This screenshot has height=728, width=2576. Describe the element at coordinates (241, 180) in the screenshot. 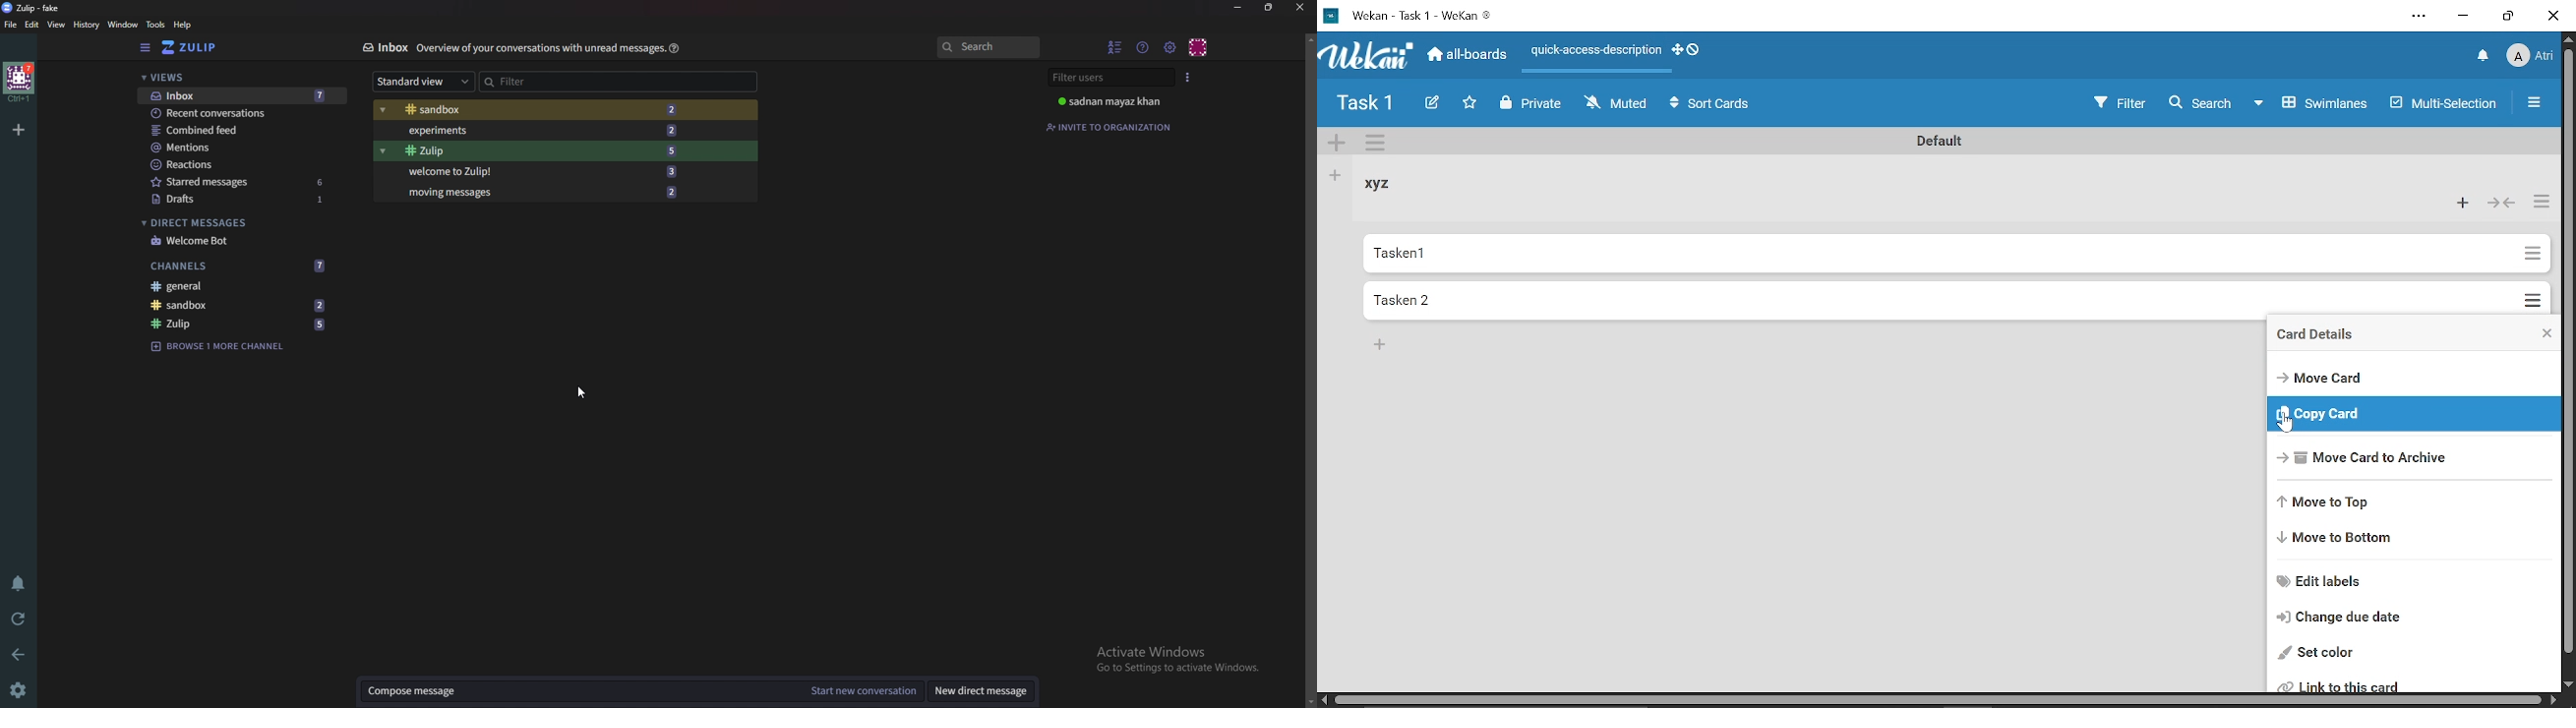

I see `Starred messages` at that location.